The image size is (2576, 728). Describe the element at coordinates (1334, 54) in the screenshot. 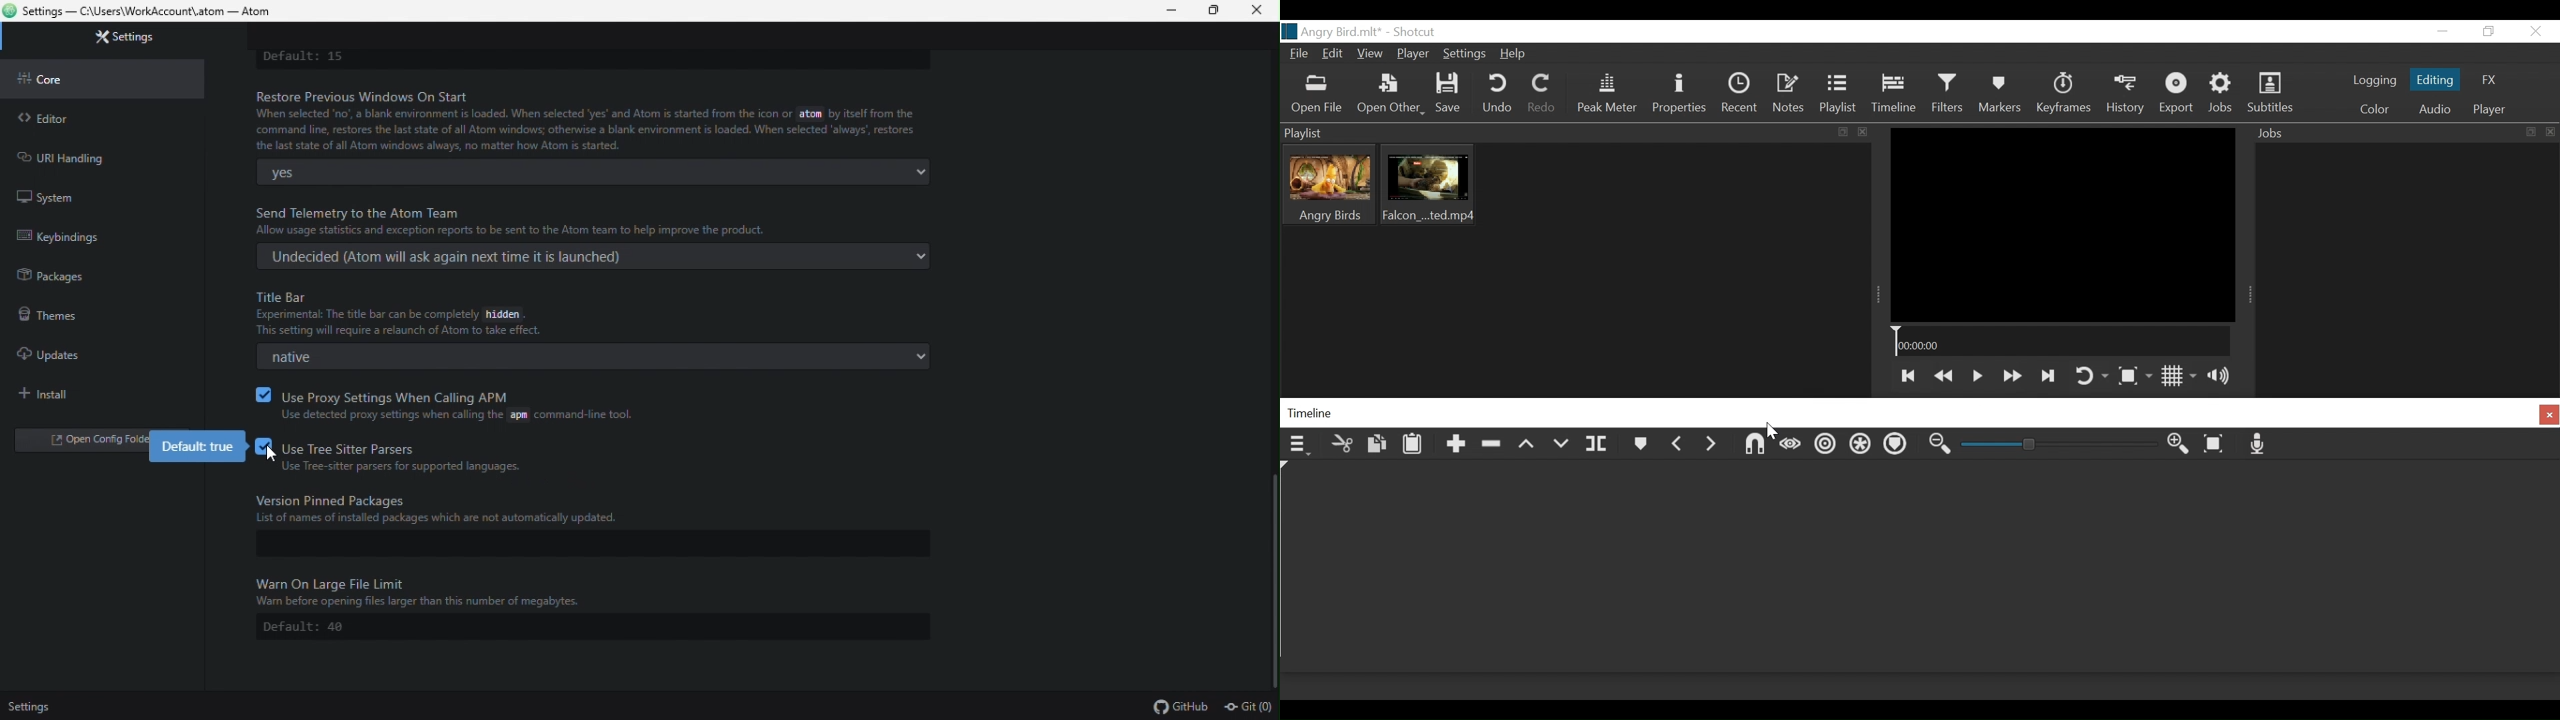

I see `Edit` at that location.